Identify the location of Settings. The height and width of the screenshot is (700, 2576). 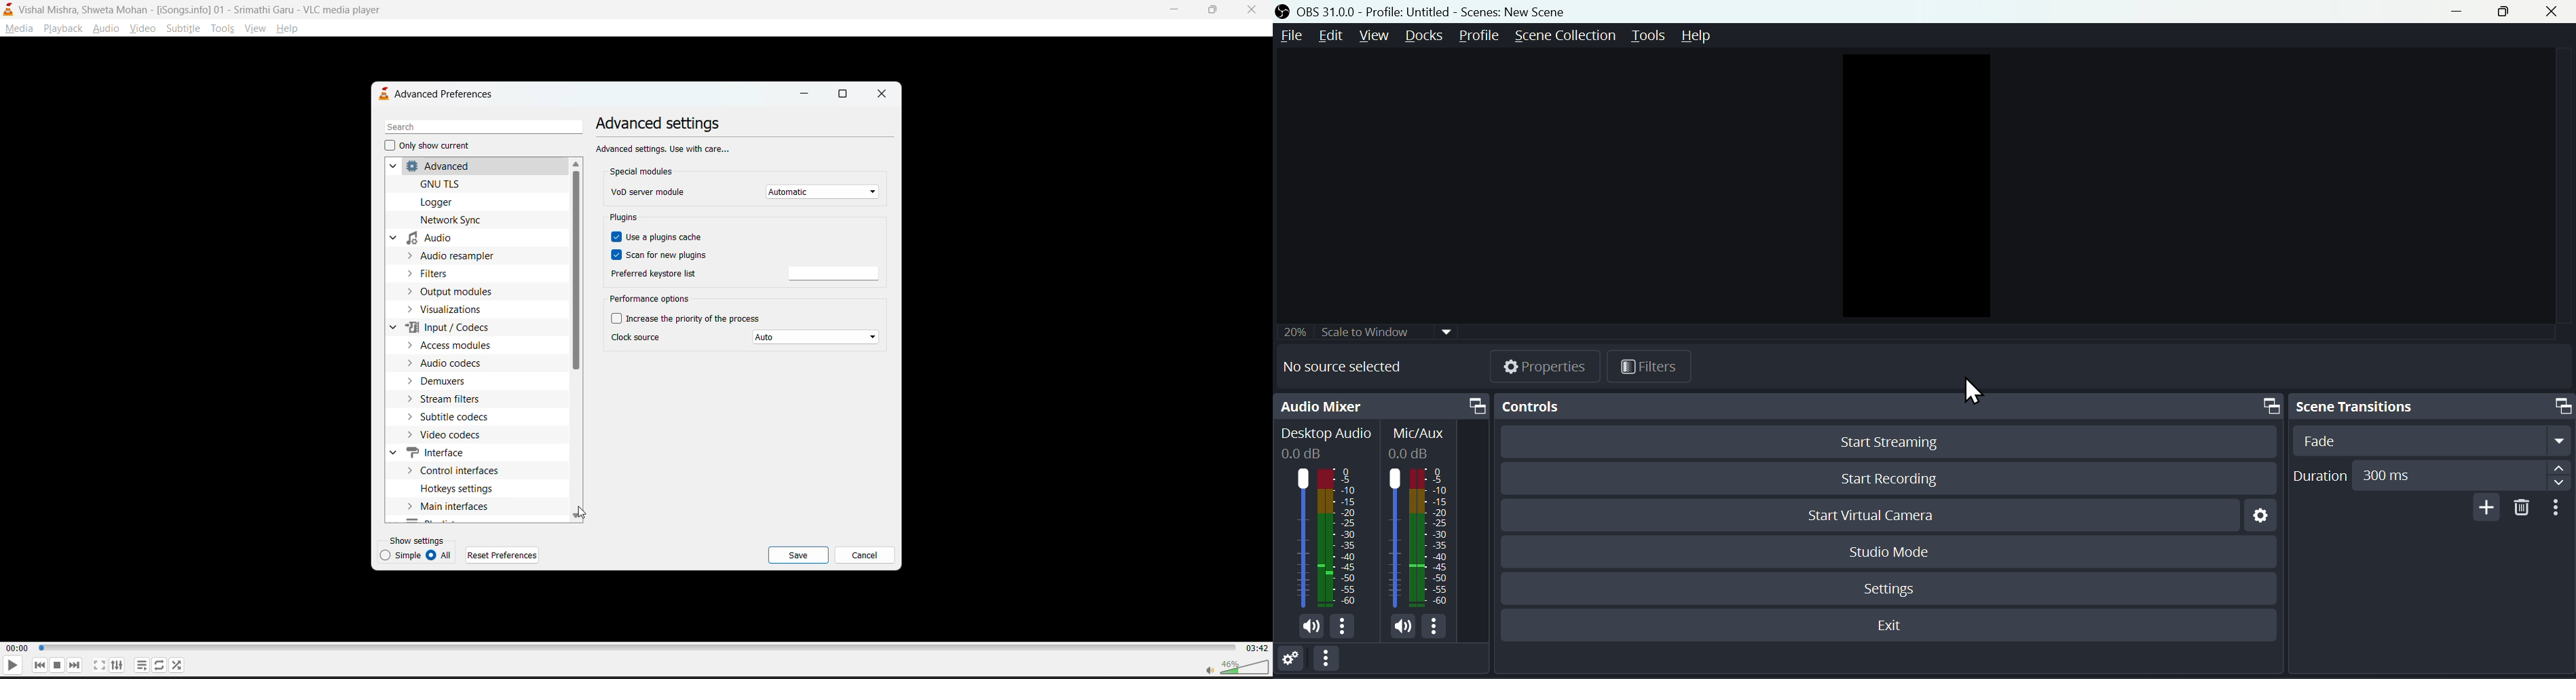
(1294, 661).